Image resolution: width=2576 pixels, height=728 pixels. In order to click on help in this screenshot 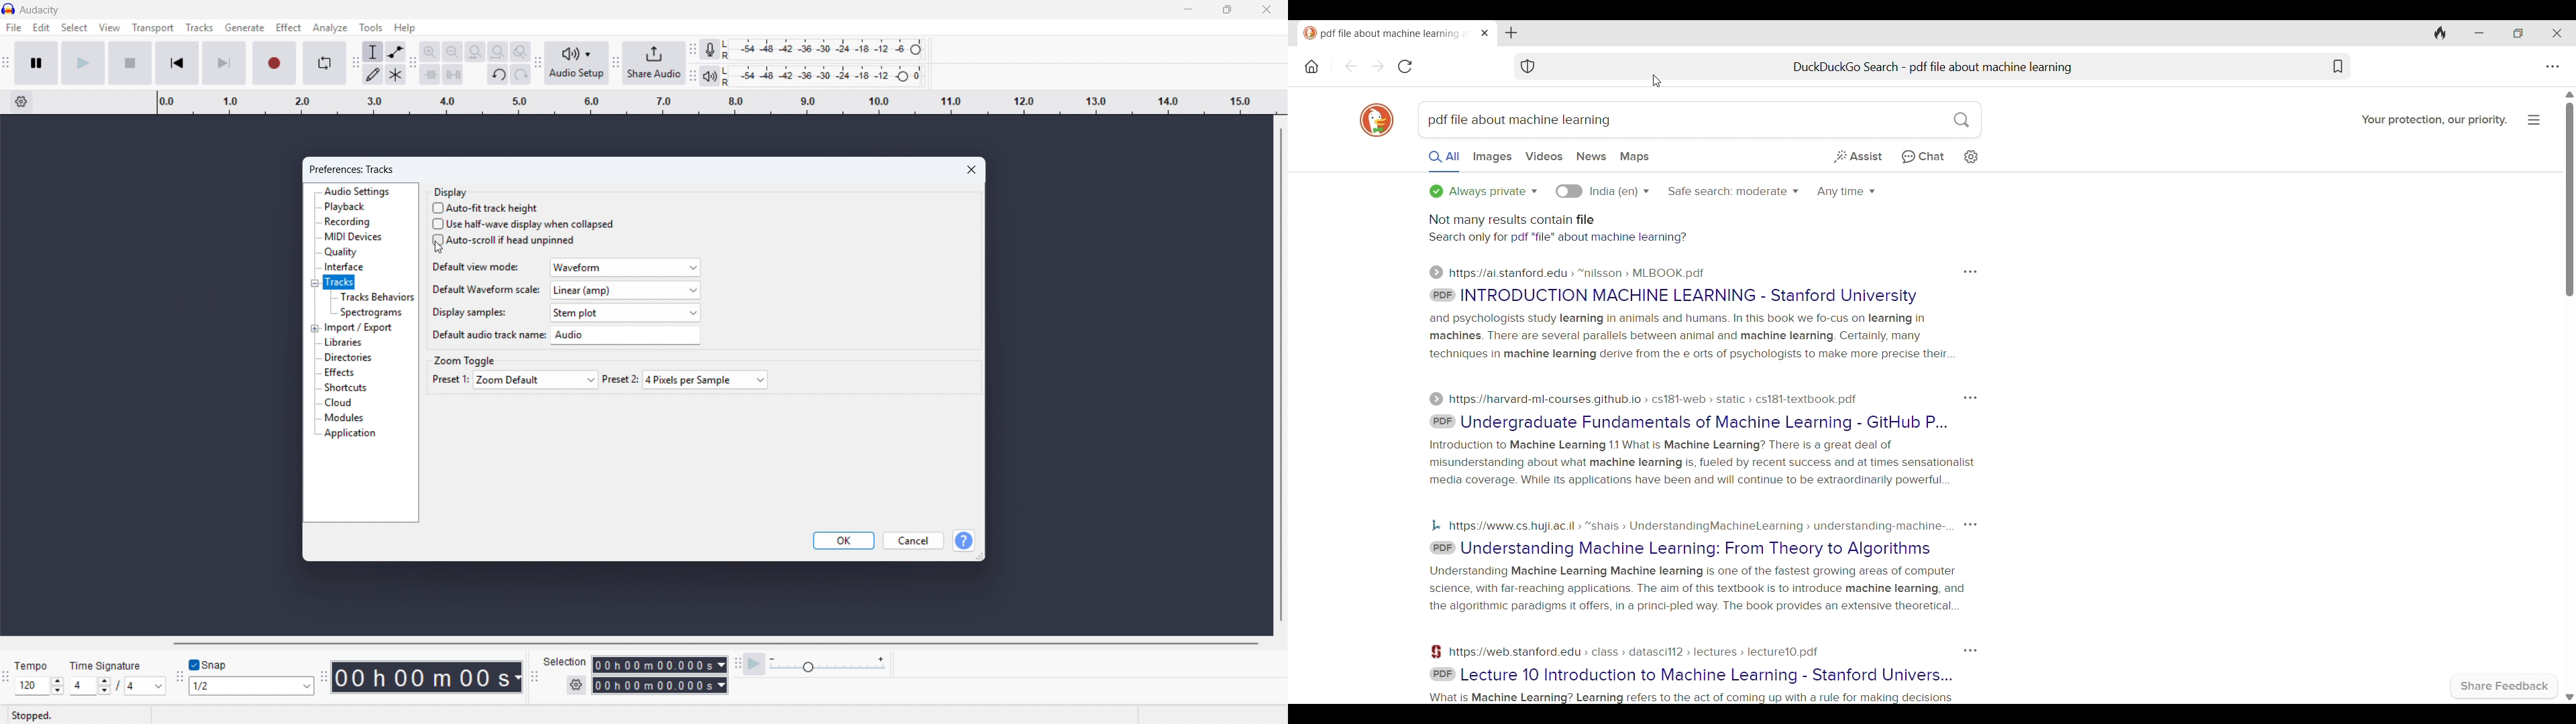, I will do `click(963, 540)`.